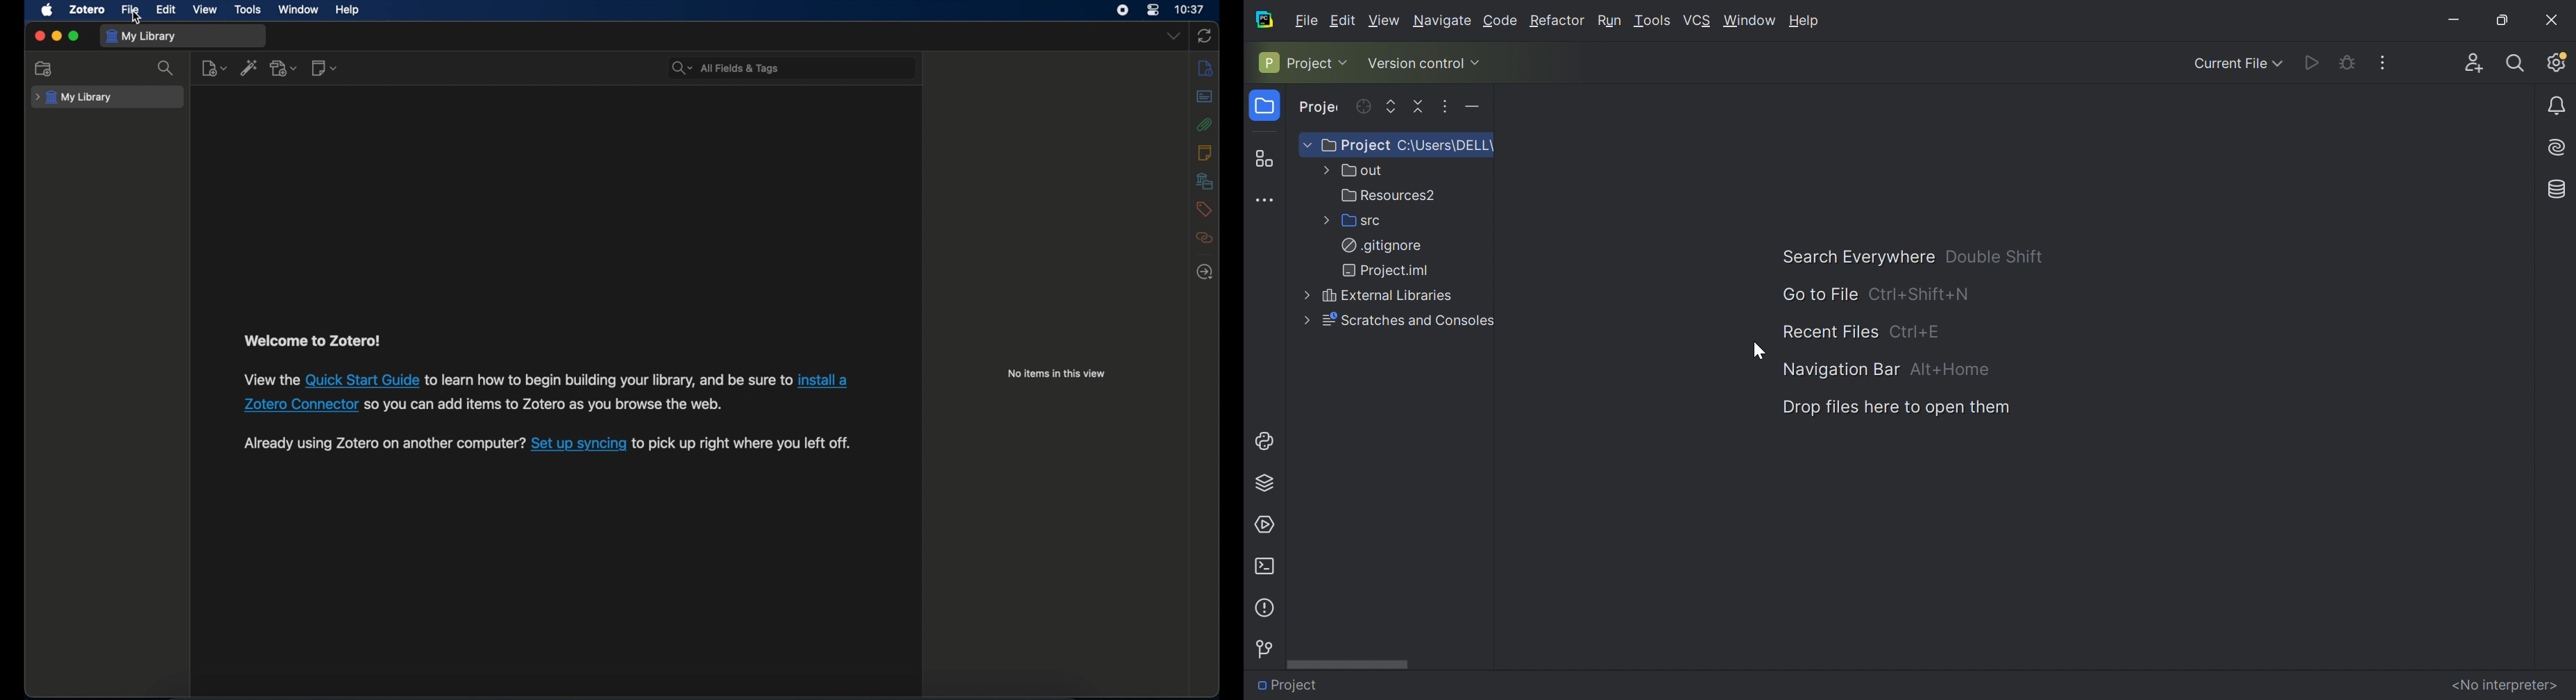 The image size is (2576, 700). What do you see at coordinates (1190, 10) in the screenshot?
I see `10.37` at bounding box center [1190, 10].